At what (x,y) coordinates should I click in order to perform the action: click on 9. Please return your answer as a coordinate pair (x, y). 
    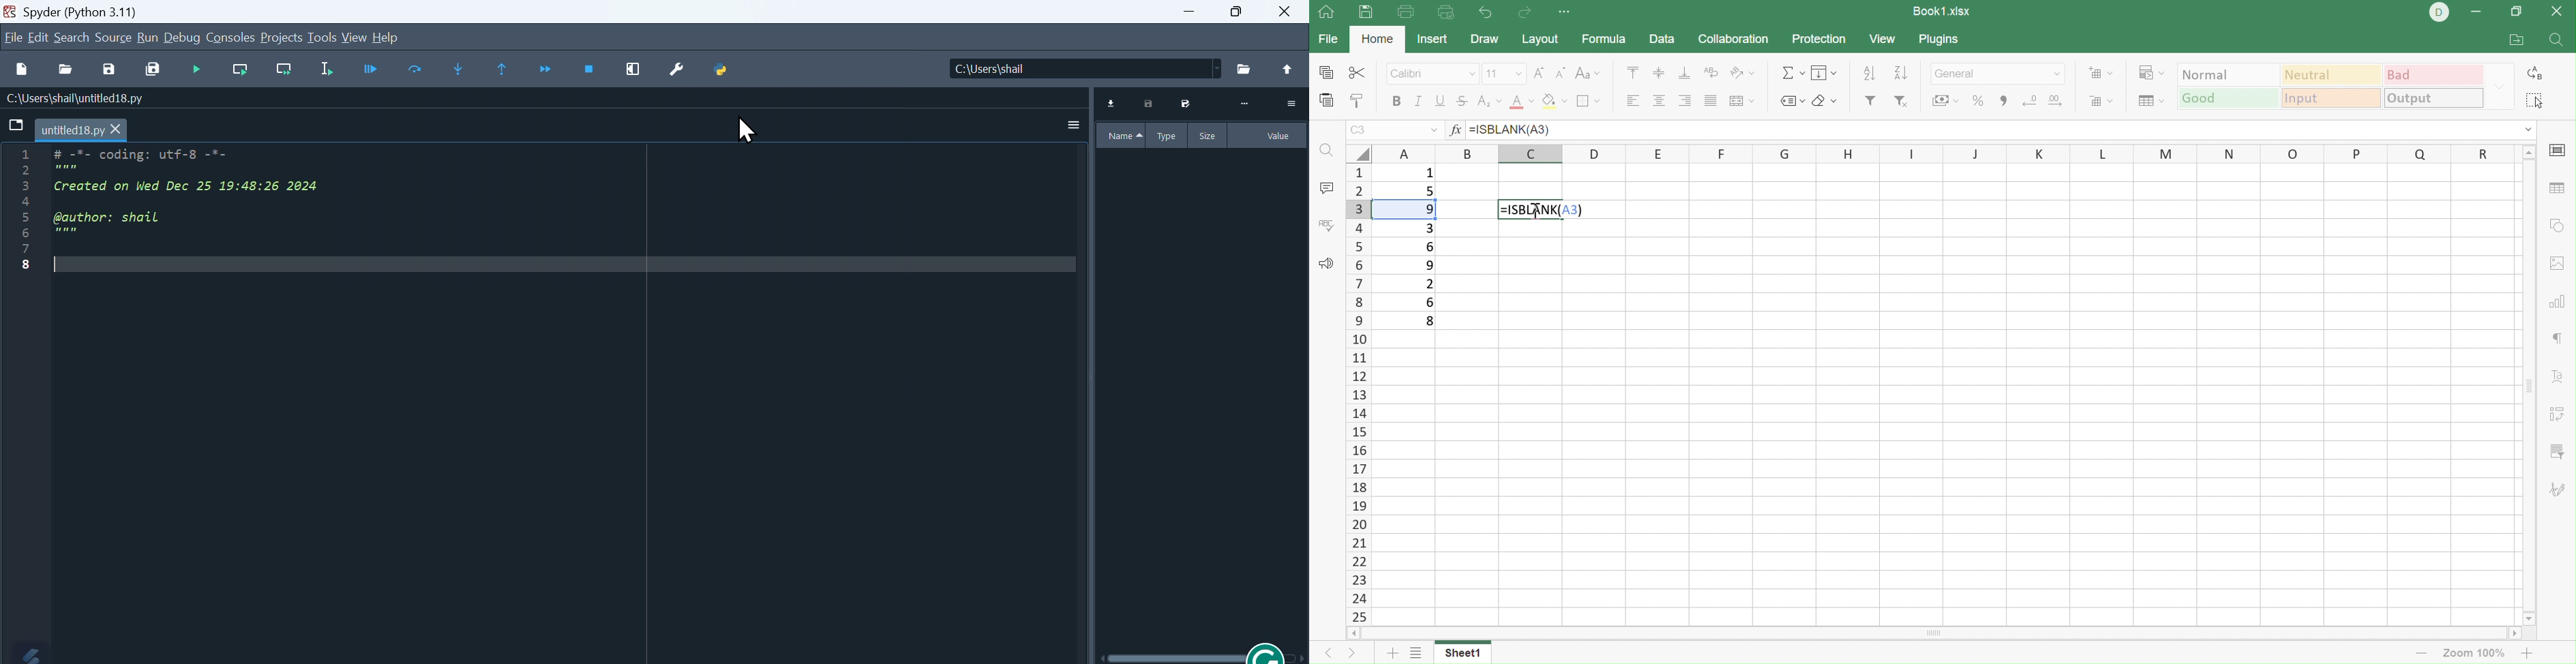
    Looking at the image, I should click on (1430, 266).